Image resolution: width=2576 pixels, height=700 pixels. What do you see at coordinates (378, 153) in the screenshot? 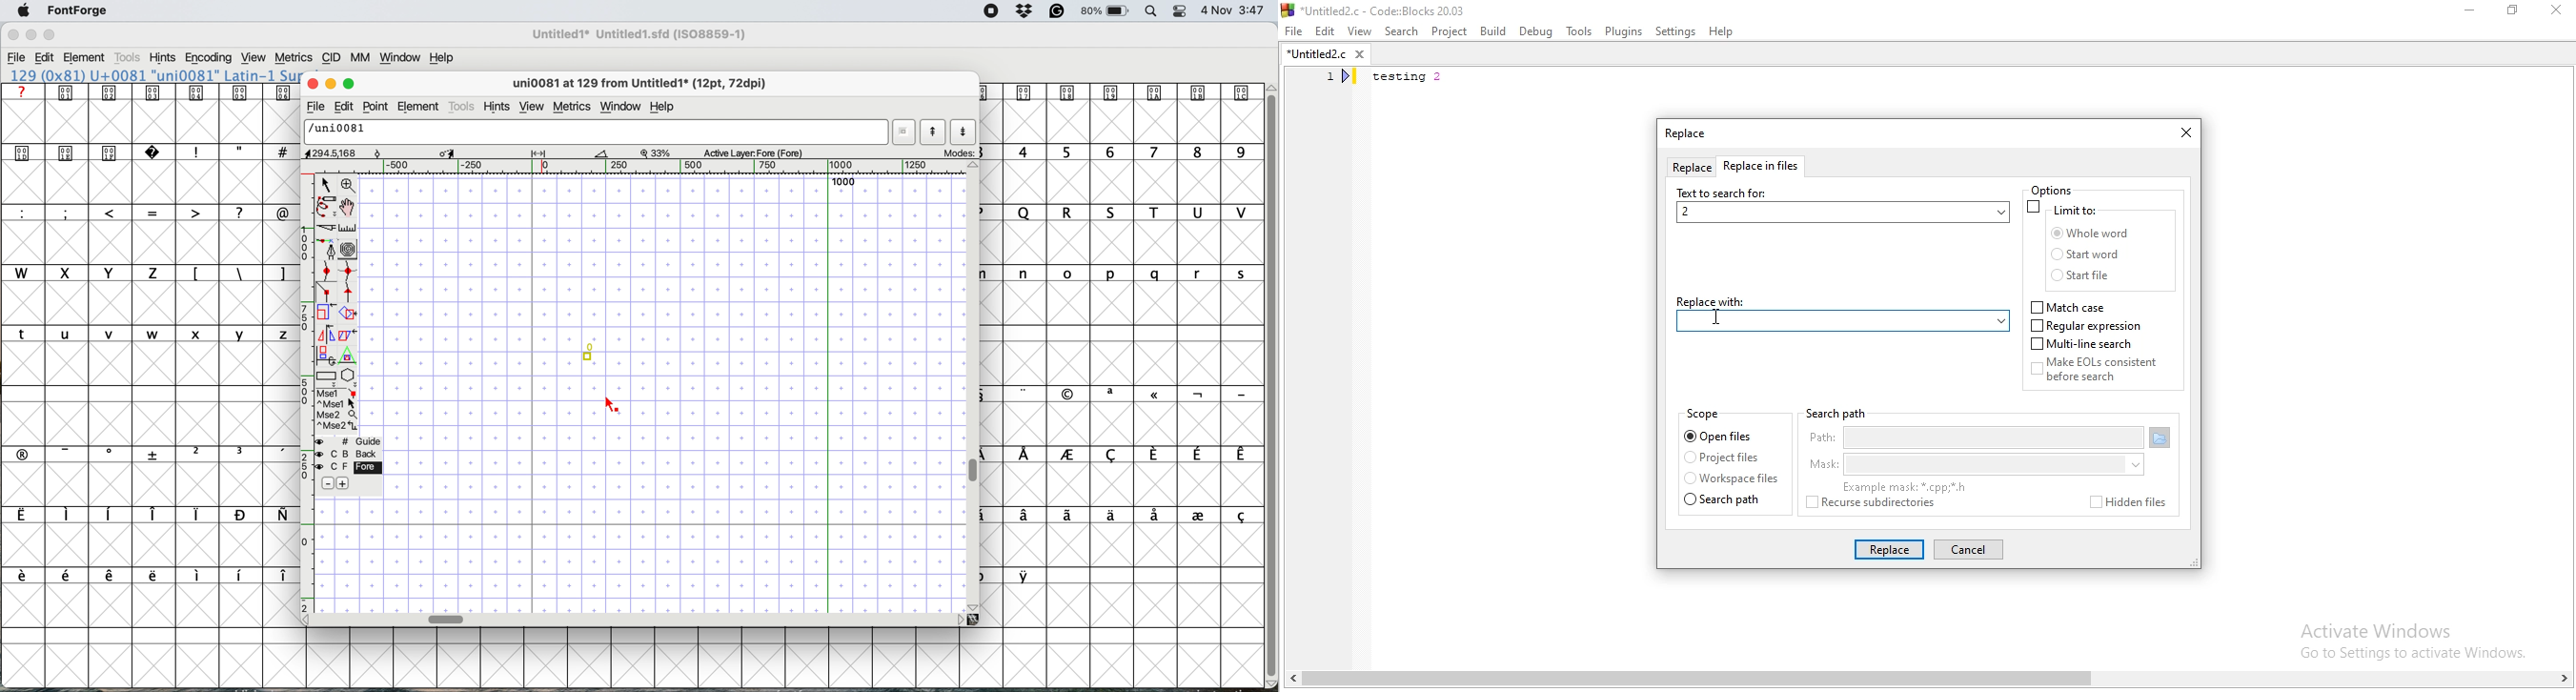
I see `Rotate Point Tool` at bounding box center [378, 153].